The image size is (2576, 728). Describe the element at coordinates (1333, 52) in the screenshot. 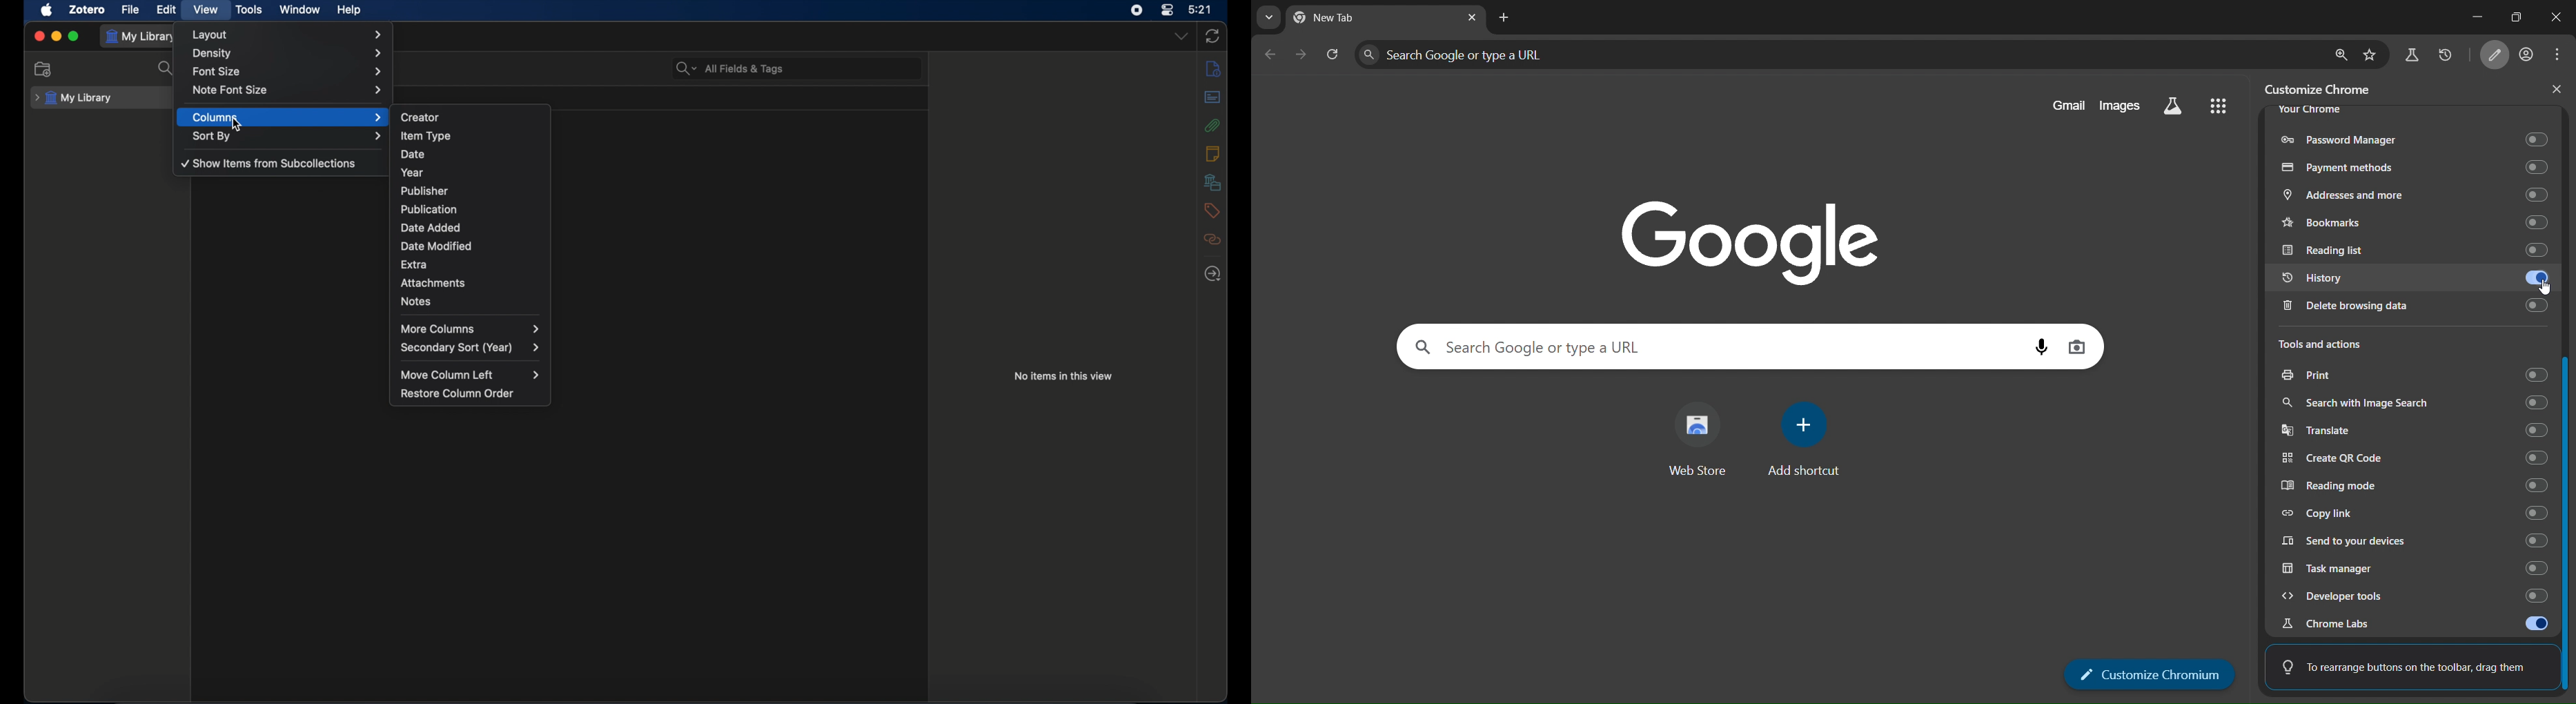

I see `reload page` at that location.